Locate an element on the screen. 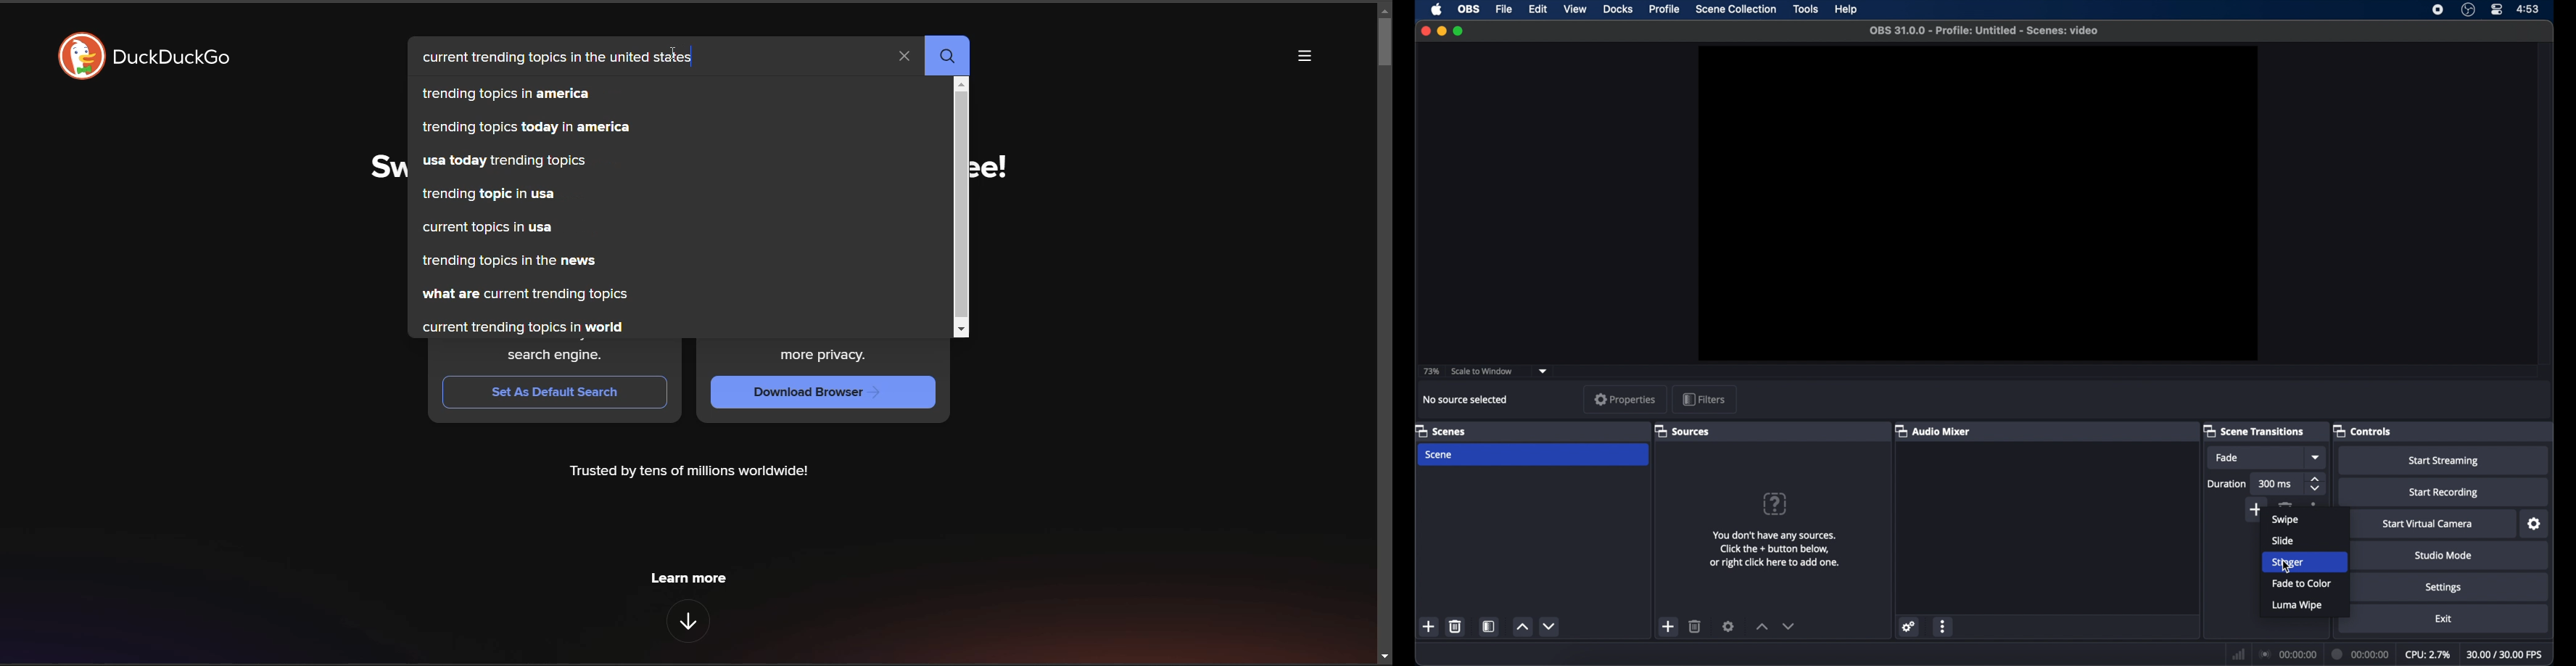 The image size is (2576, 672). obs is located at coordinates (1469, 9).